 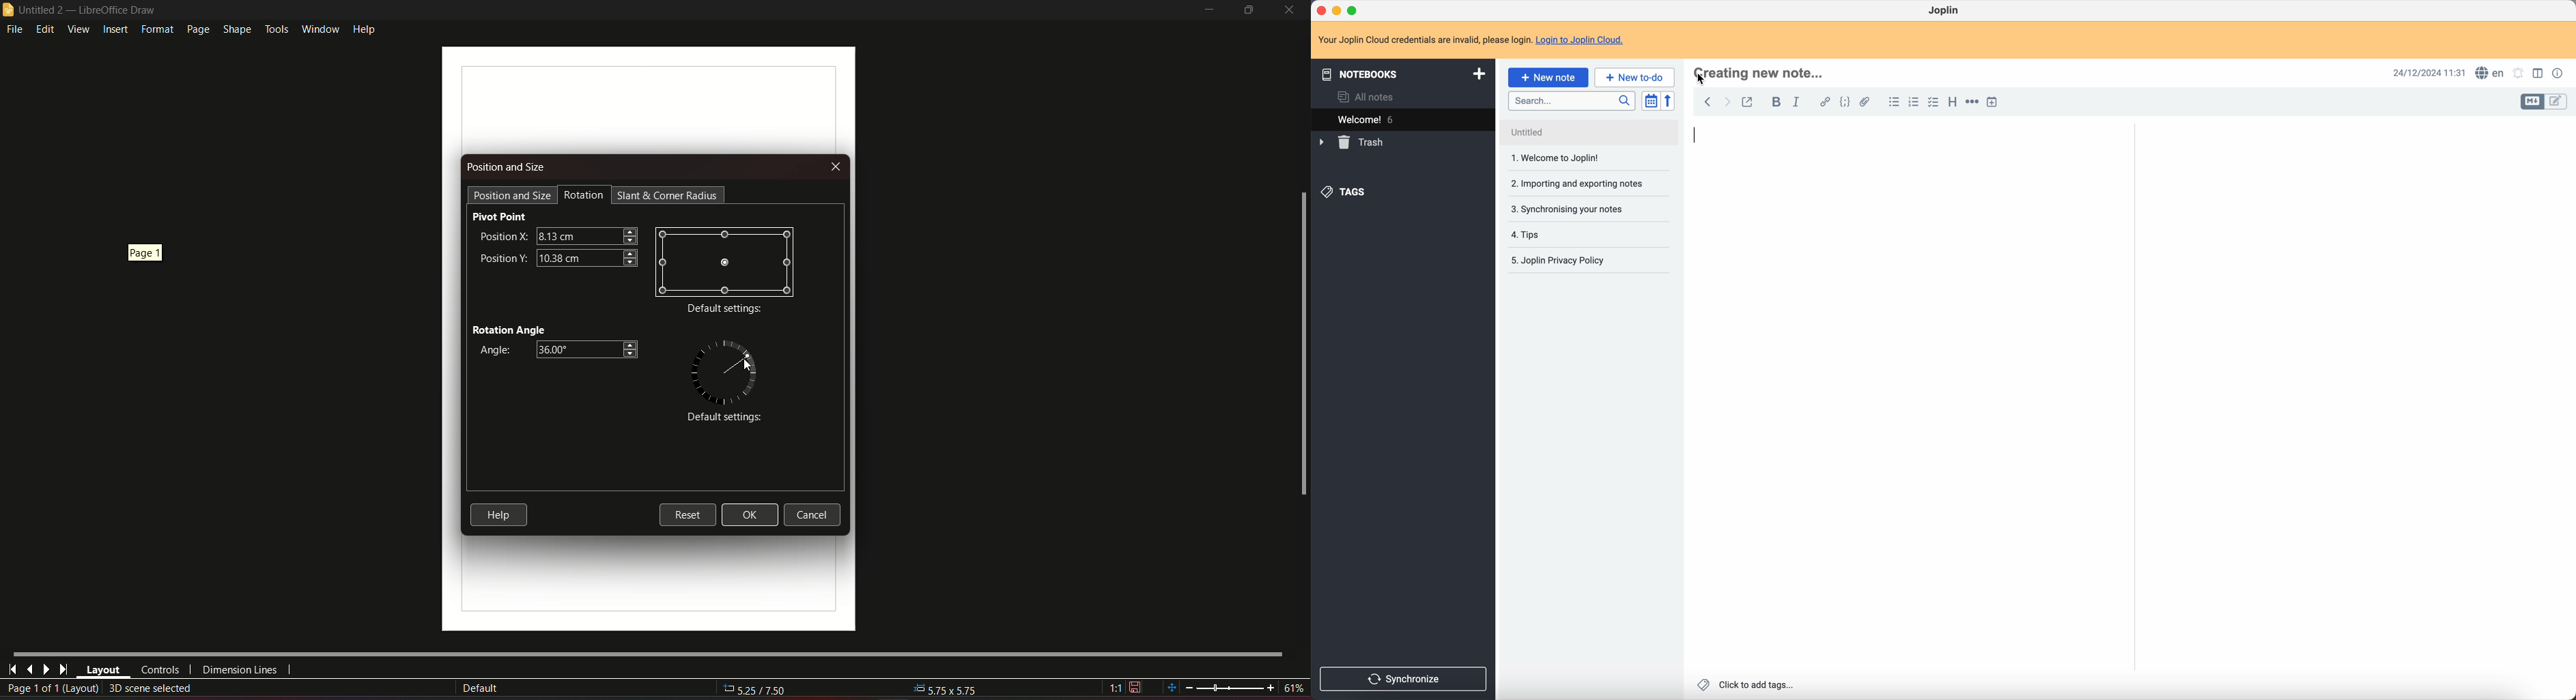 I want to click on set notifications, so click(x=2519, y=73).